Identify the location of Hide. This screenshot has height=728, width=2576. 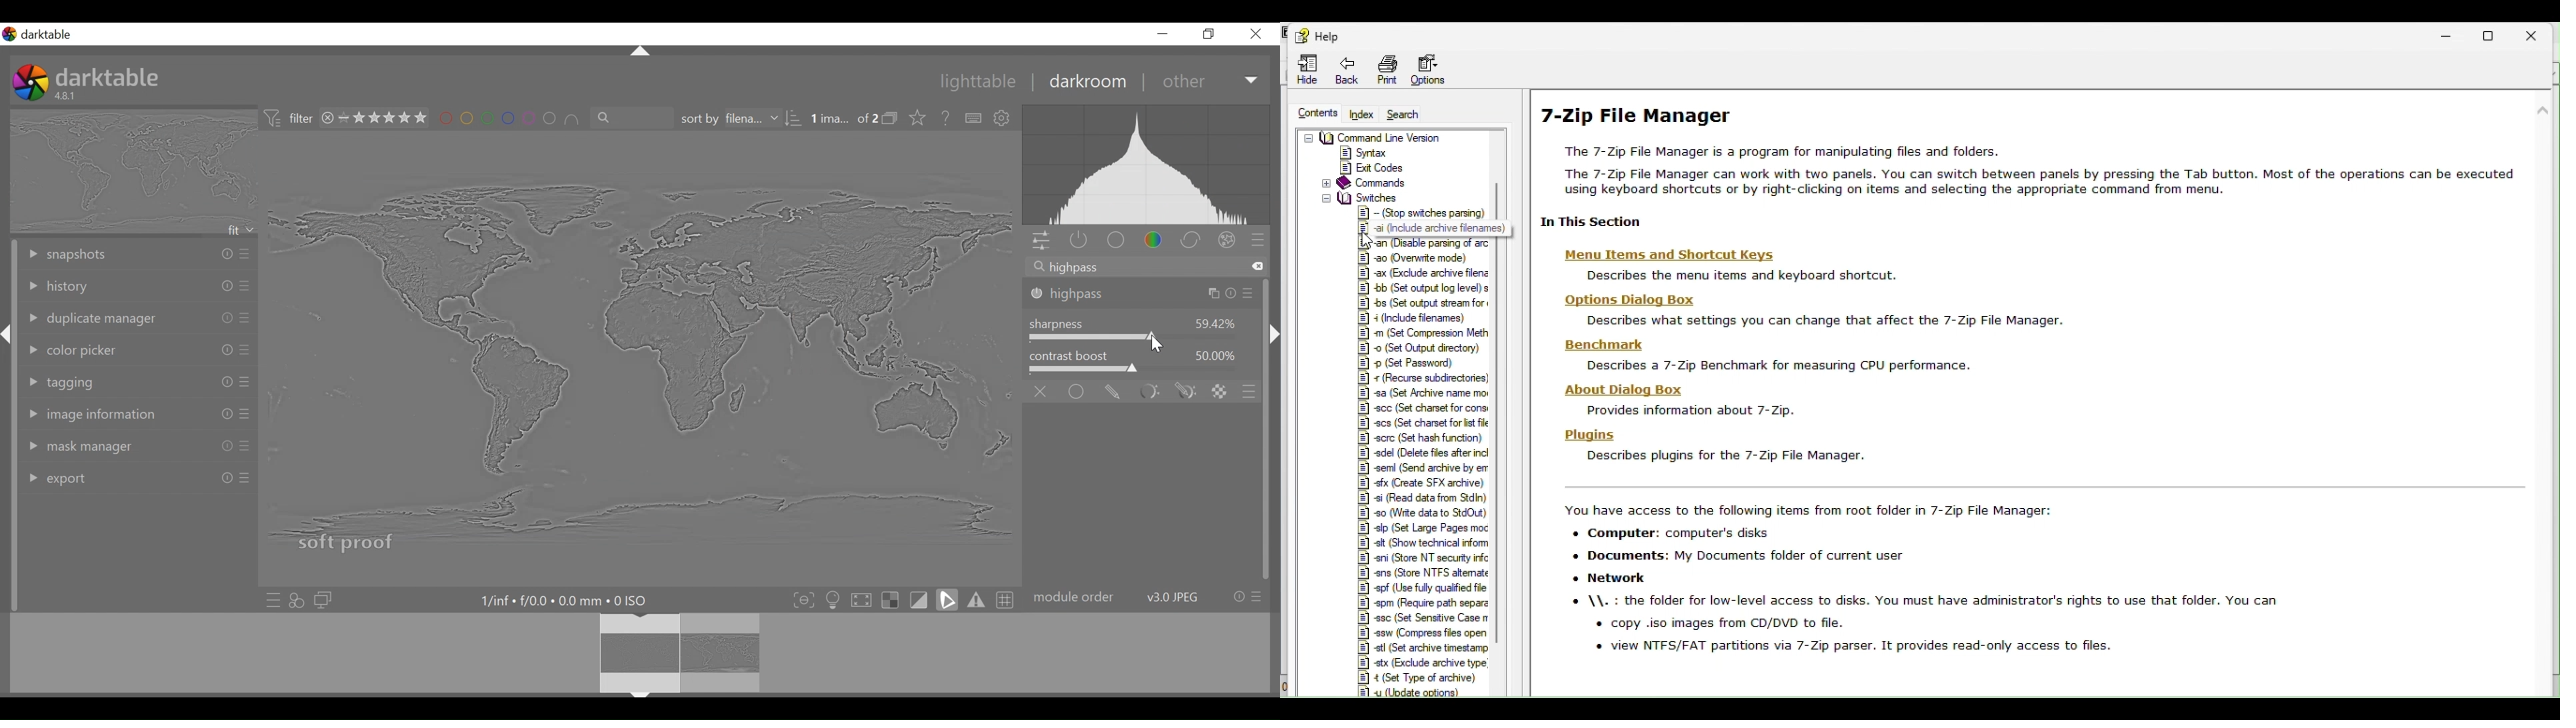
(1302, 70).